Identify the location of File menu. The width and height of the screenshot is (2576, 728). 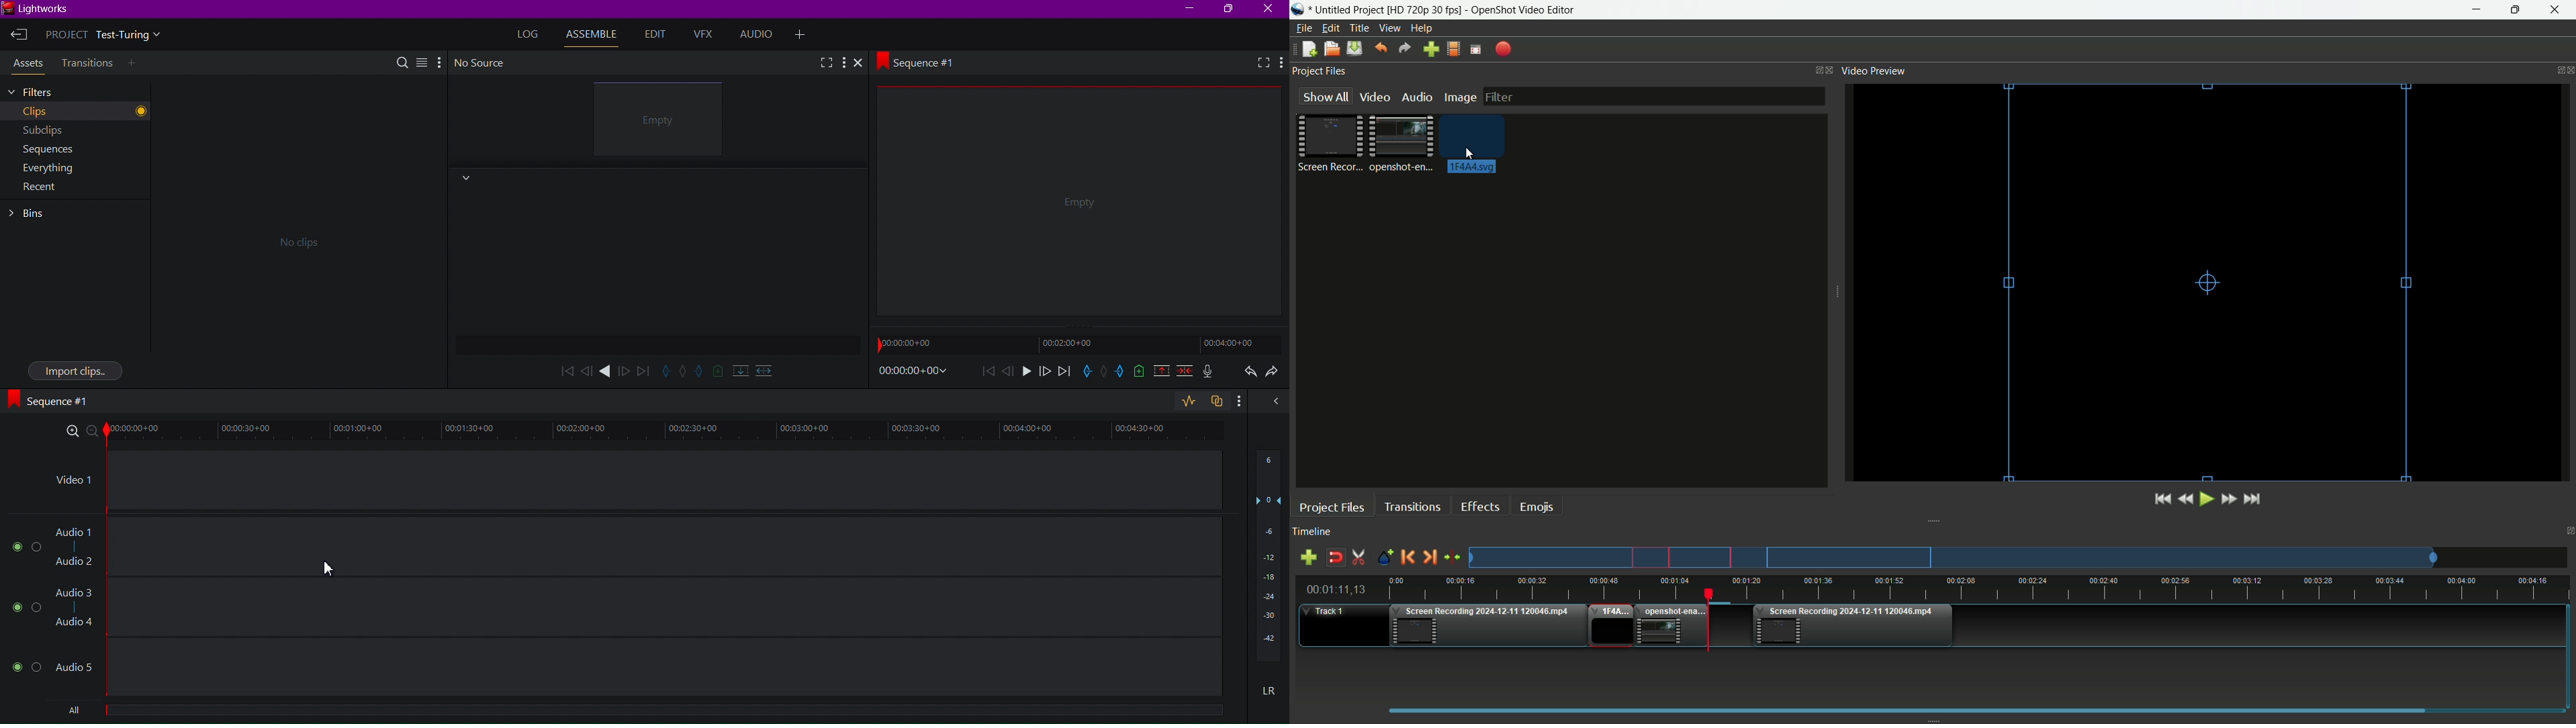
(1301, 29).